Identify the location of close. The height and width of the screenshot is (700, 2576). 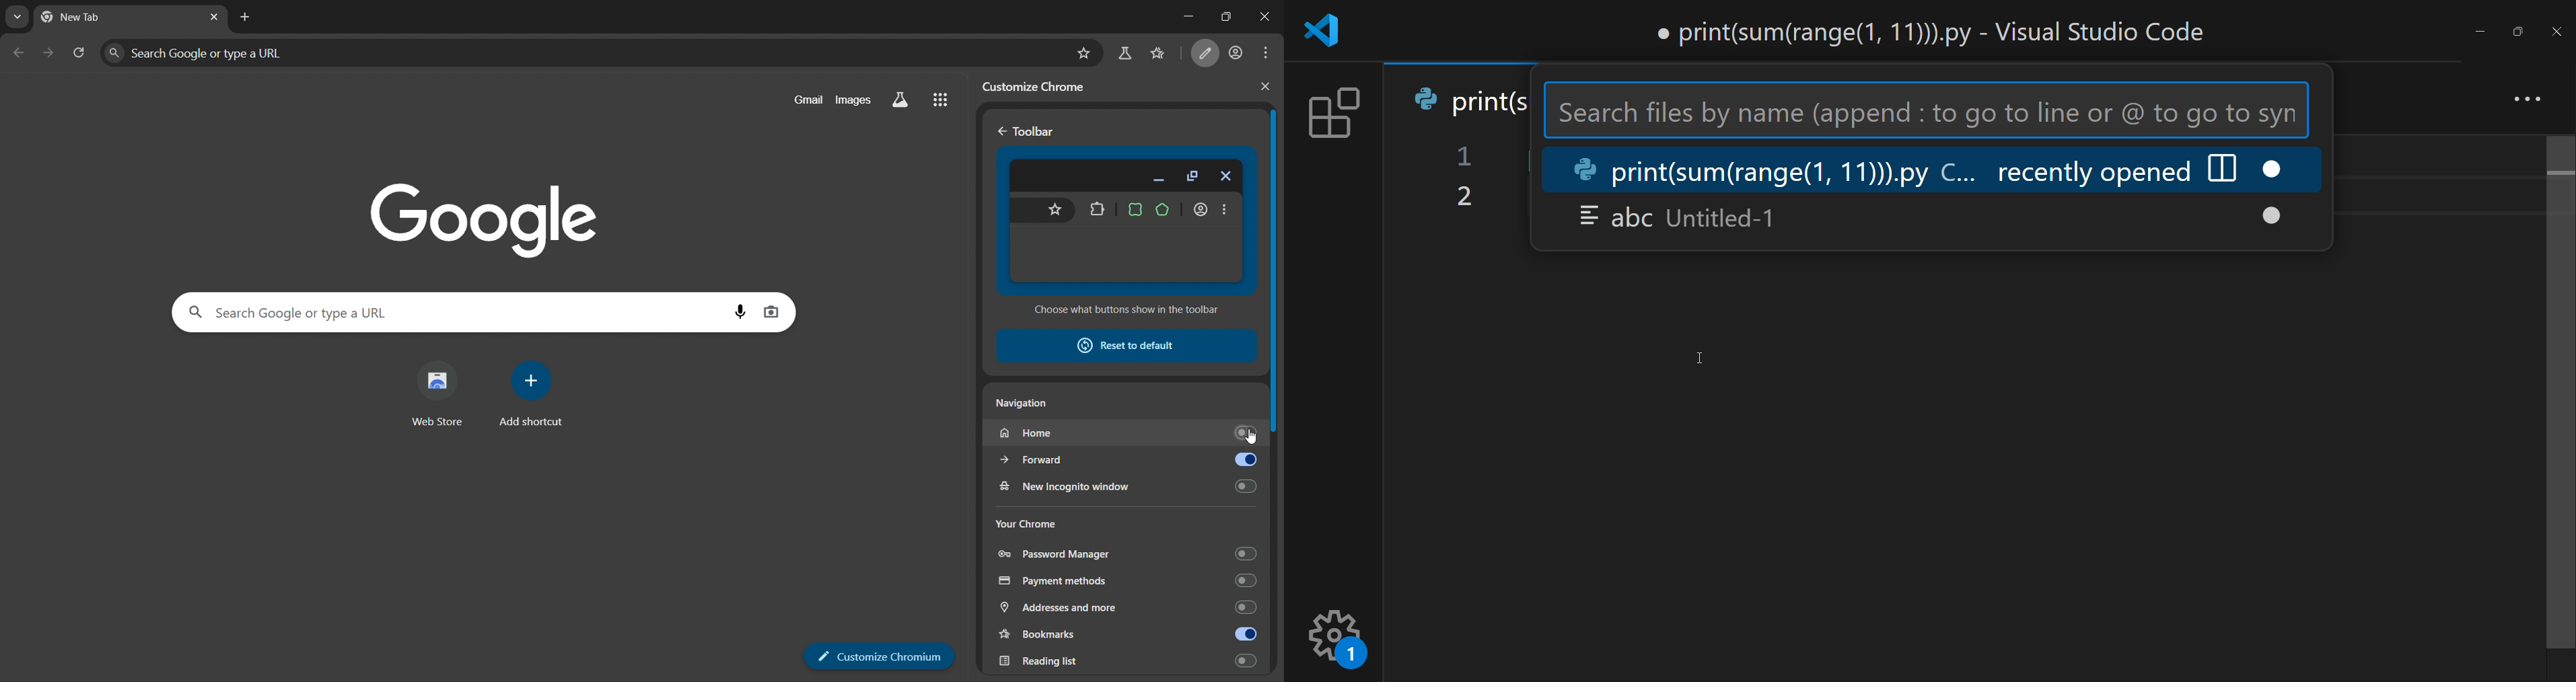
(1266, 17).